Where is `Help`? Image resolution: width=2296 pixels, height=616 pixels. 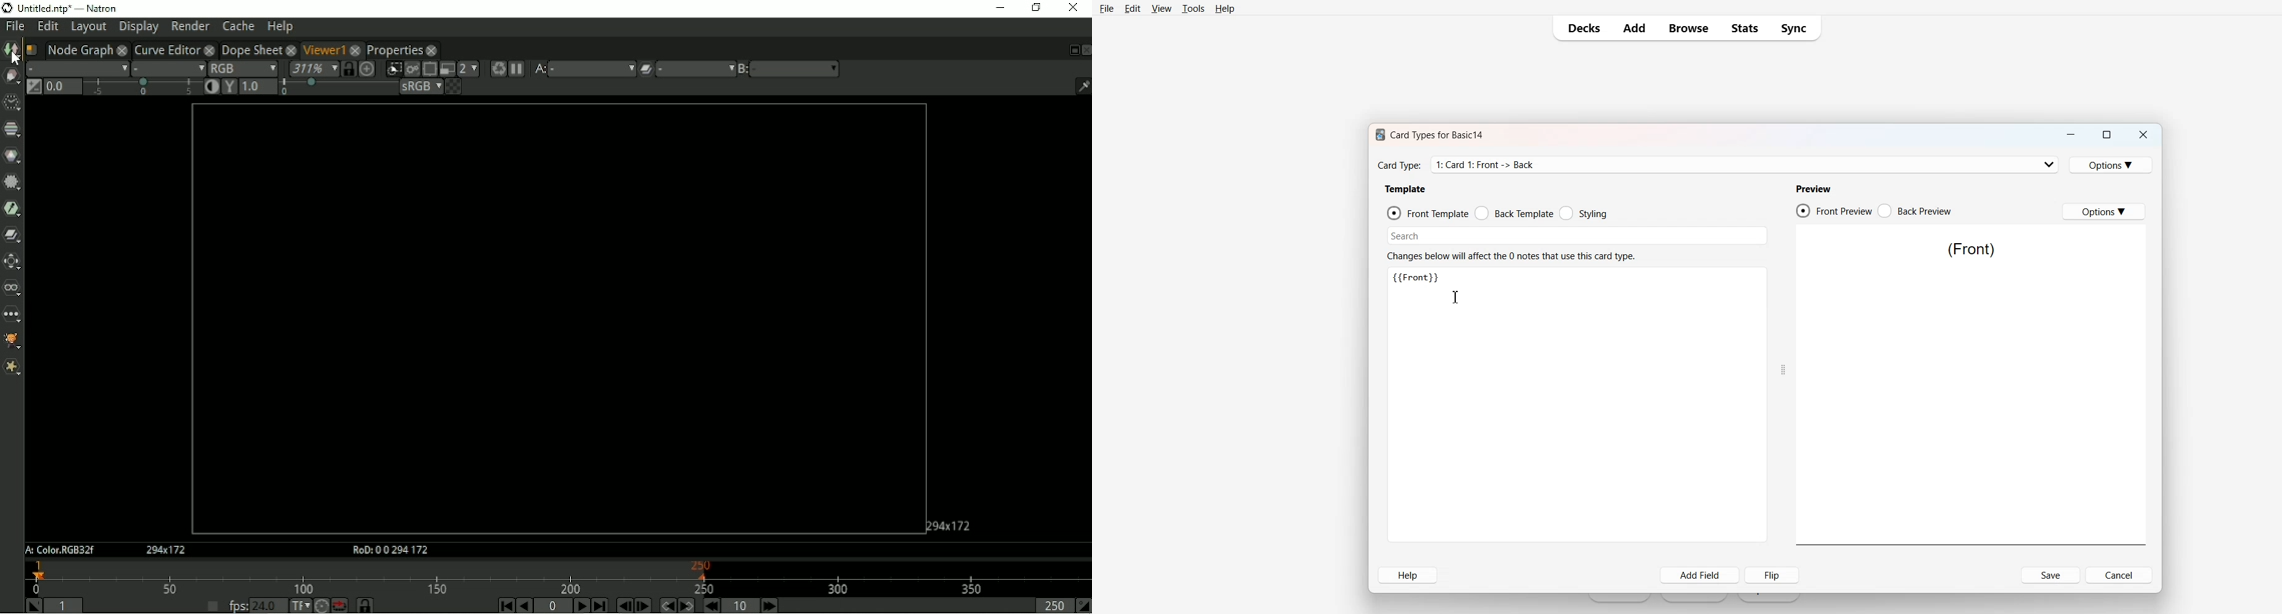 Help is located at coordinates (1225, 9).